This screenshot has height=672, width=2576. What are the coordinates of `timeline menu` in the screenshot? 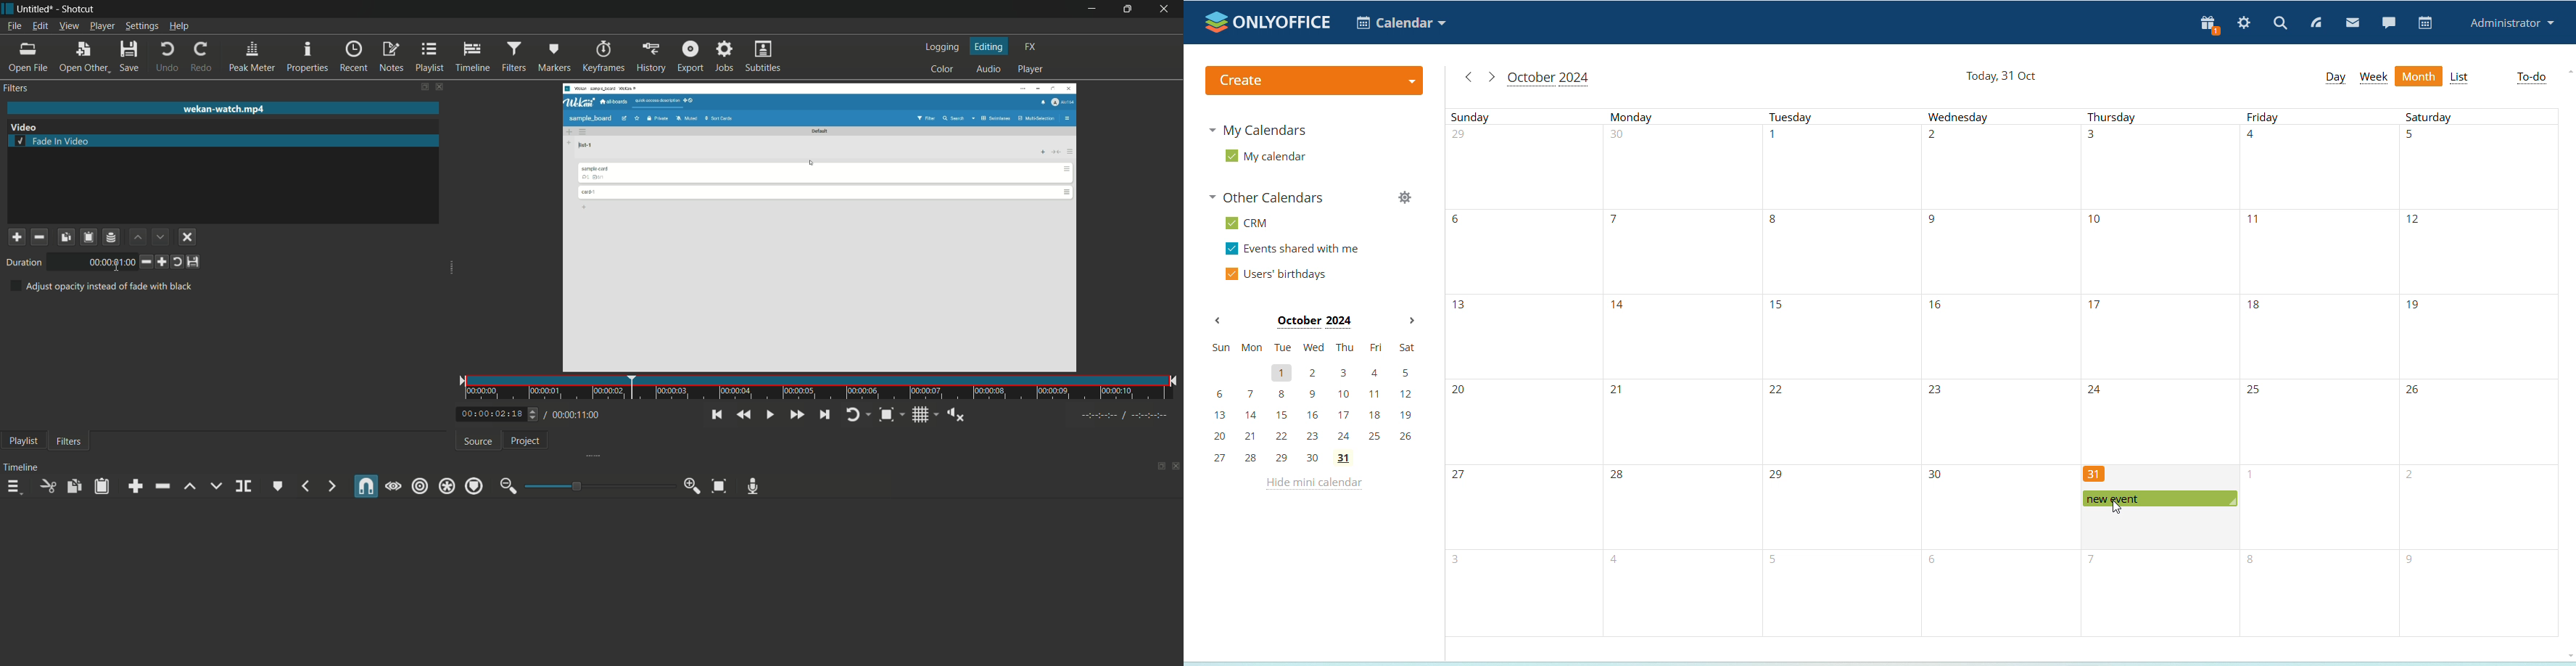 It's located at (14, 486).